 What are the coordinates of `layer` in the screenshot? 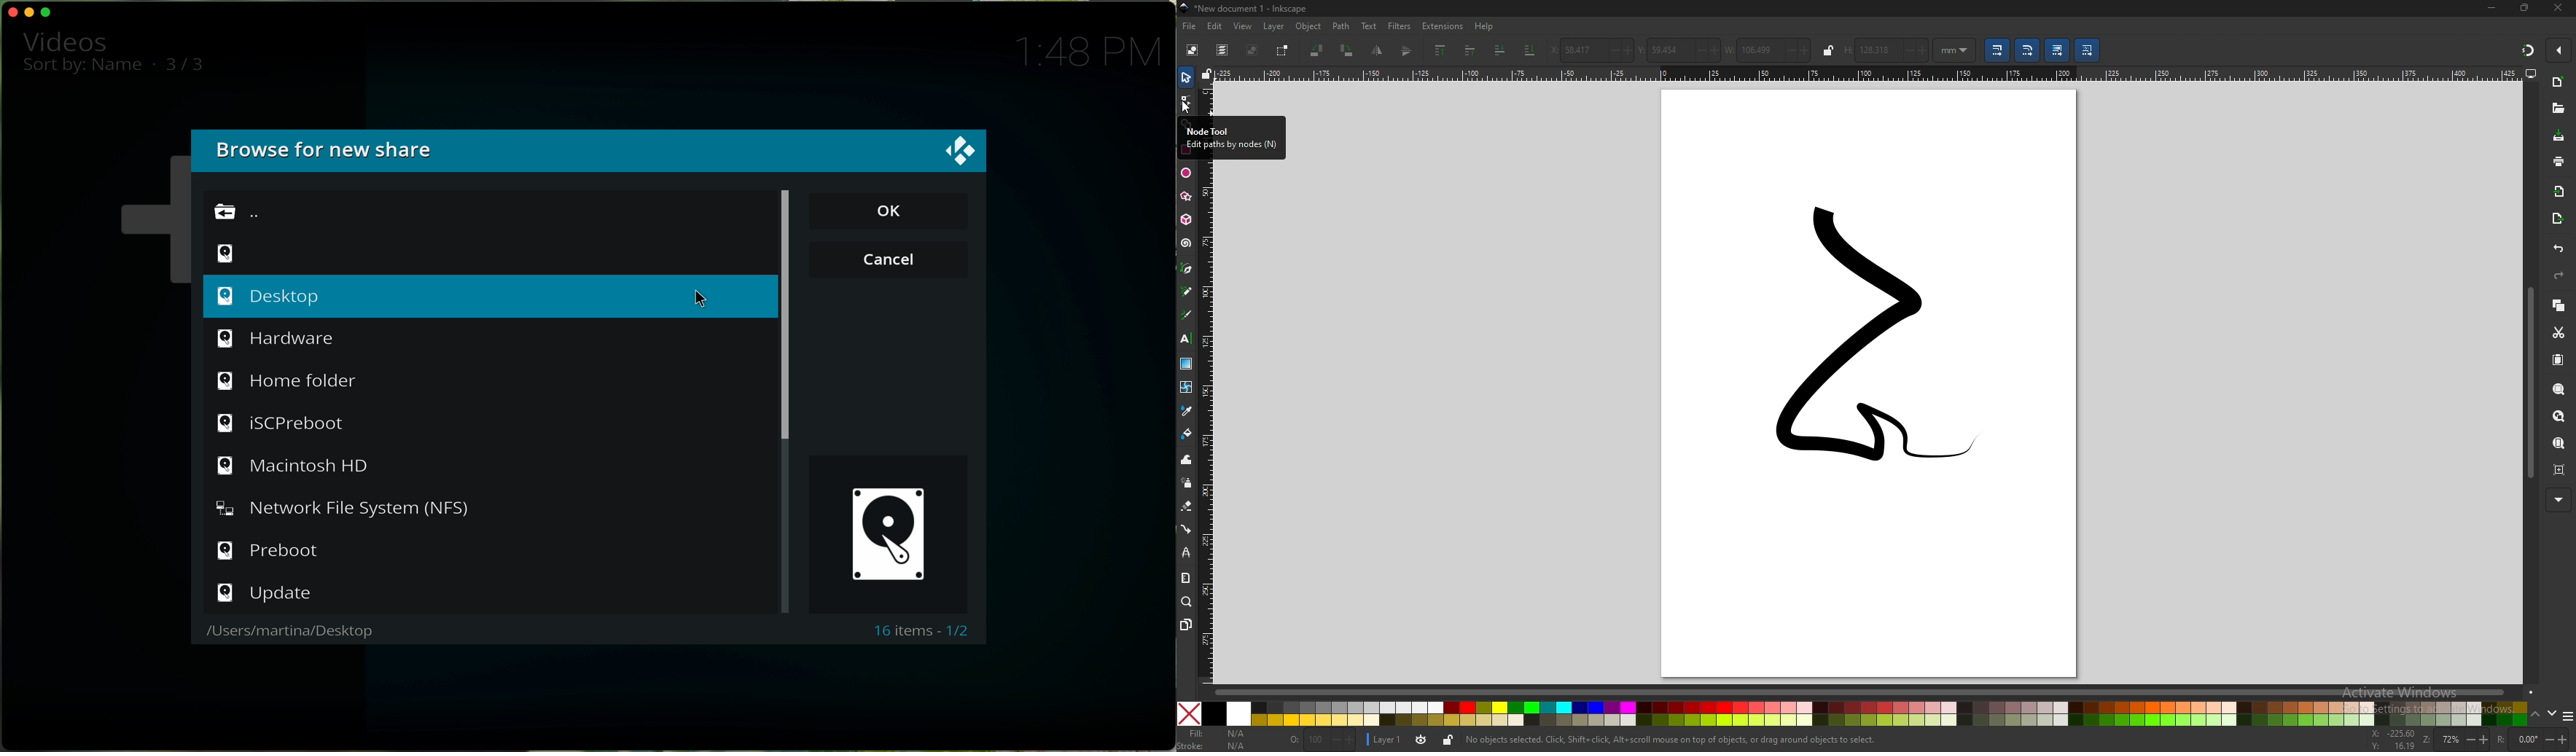 It's located at (1274, 26).